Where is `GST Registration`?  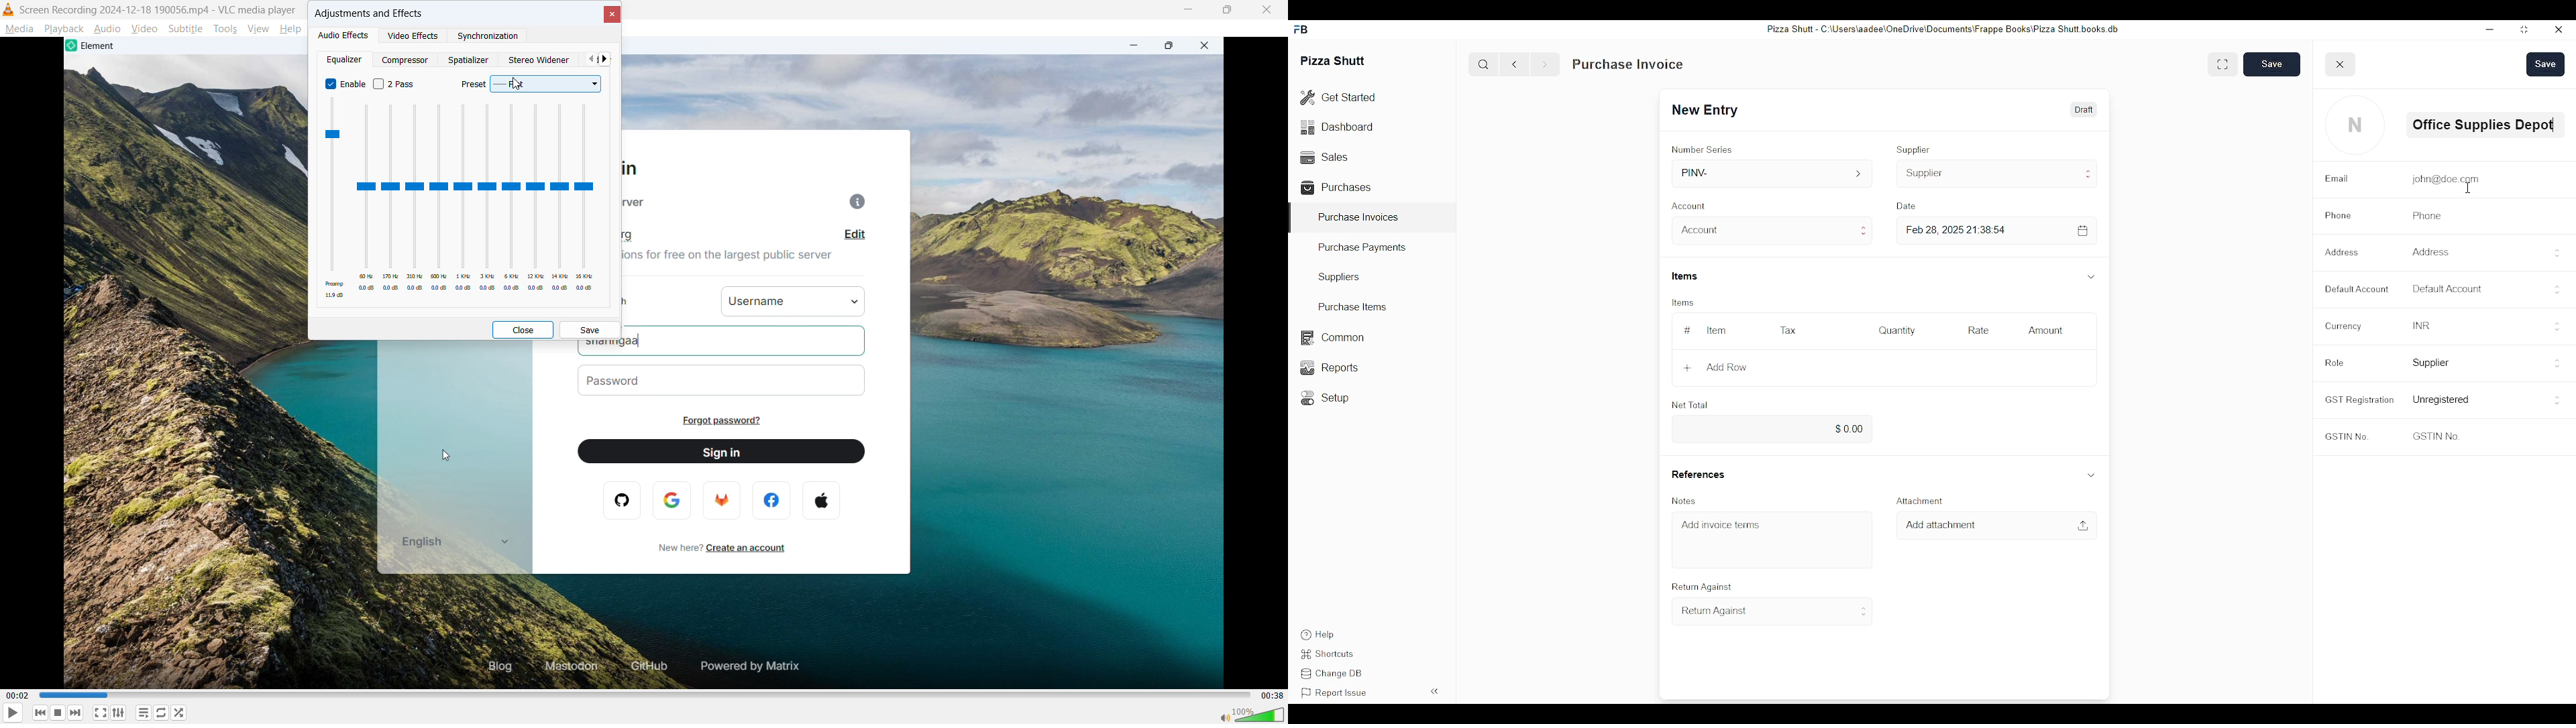
GST Registration is located at coordinates (2358, 400).